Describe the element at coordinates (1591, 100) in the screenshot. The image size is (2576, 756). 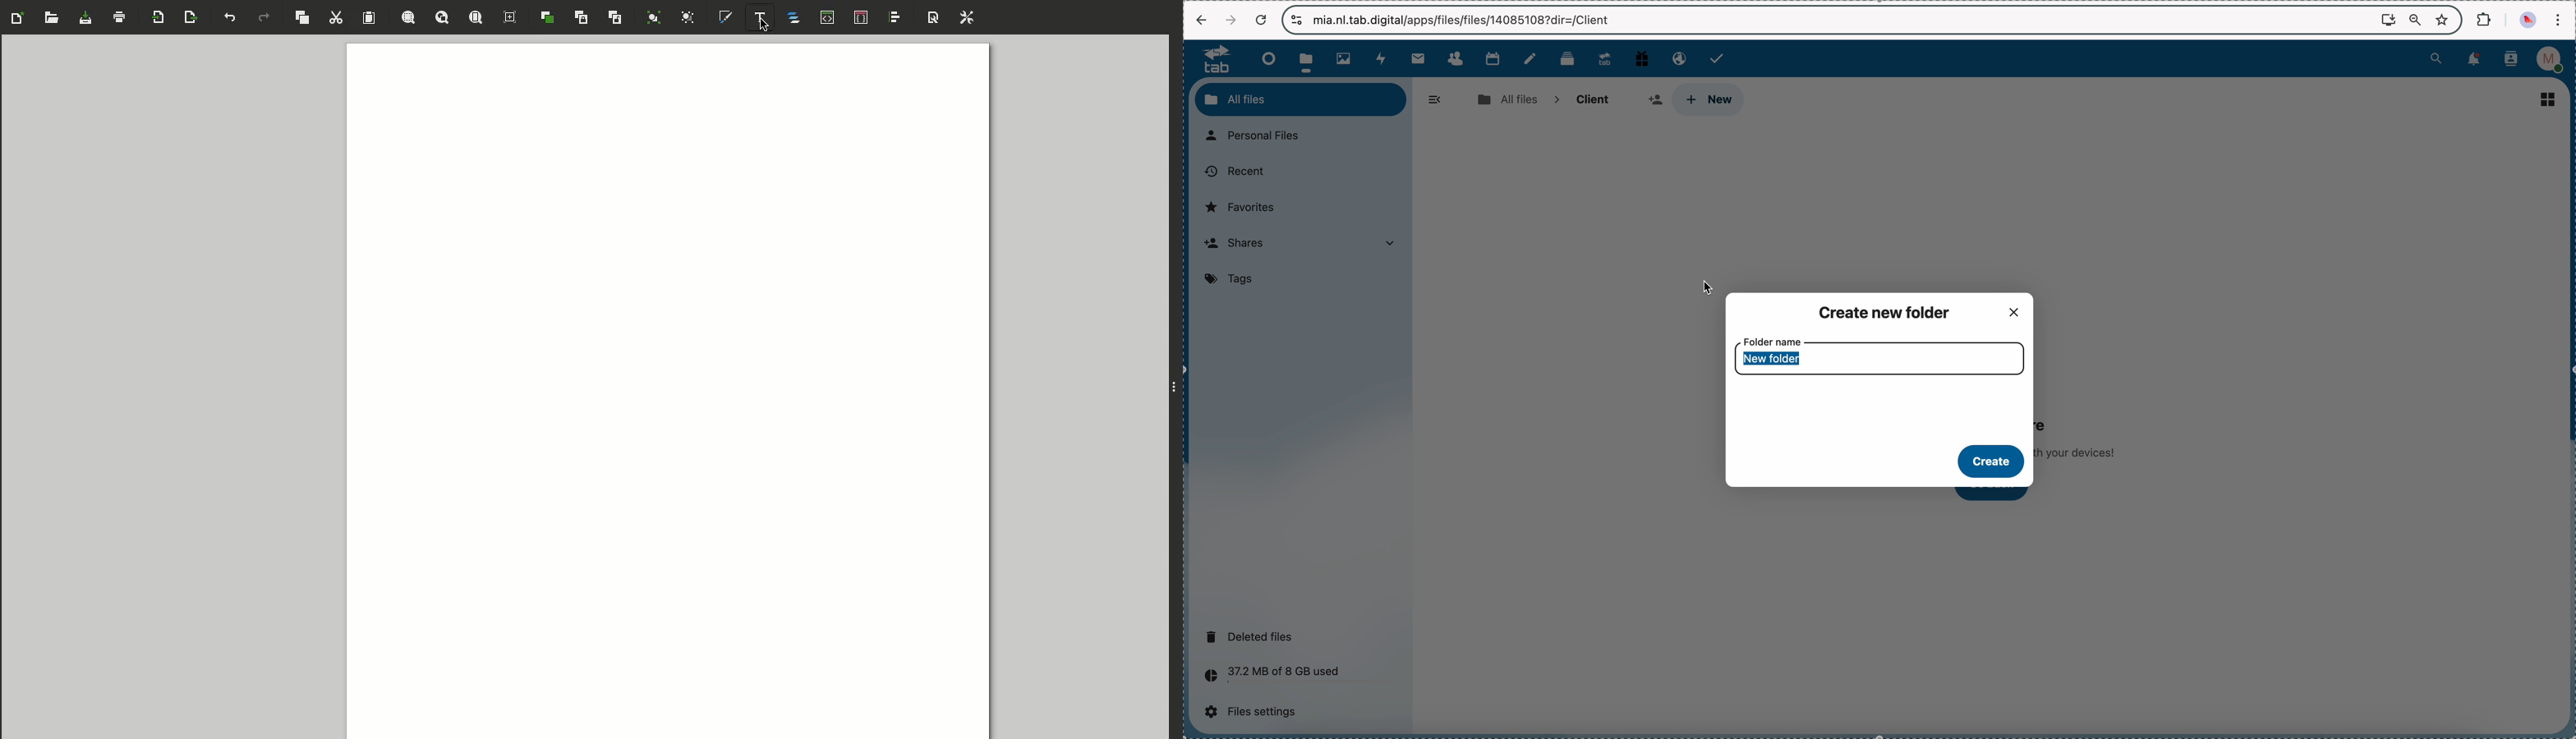
I see `client` at that location.